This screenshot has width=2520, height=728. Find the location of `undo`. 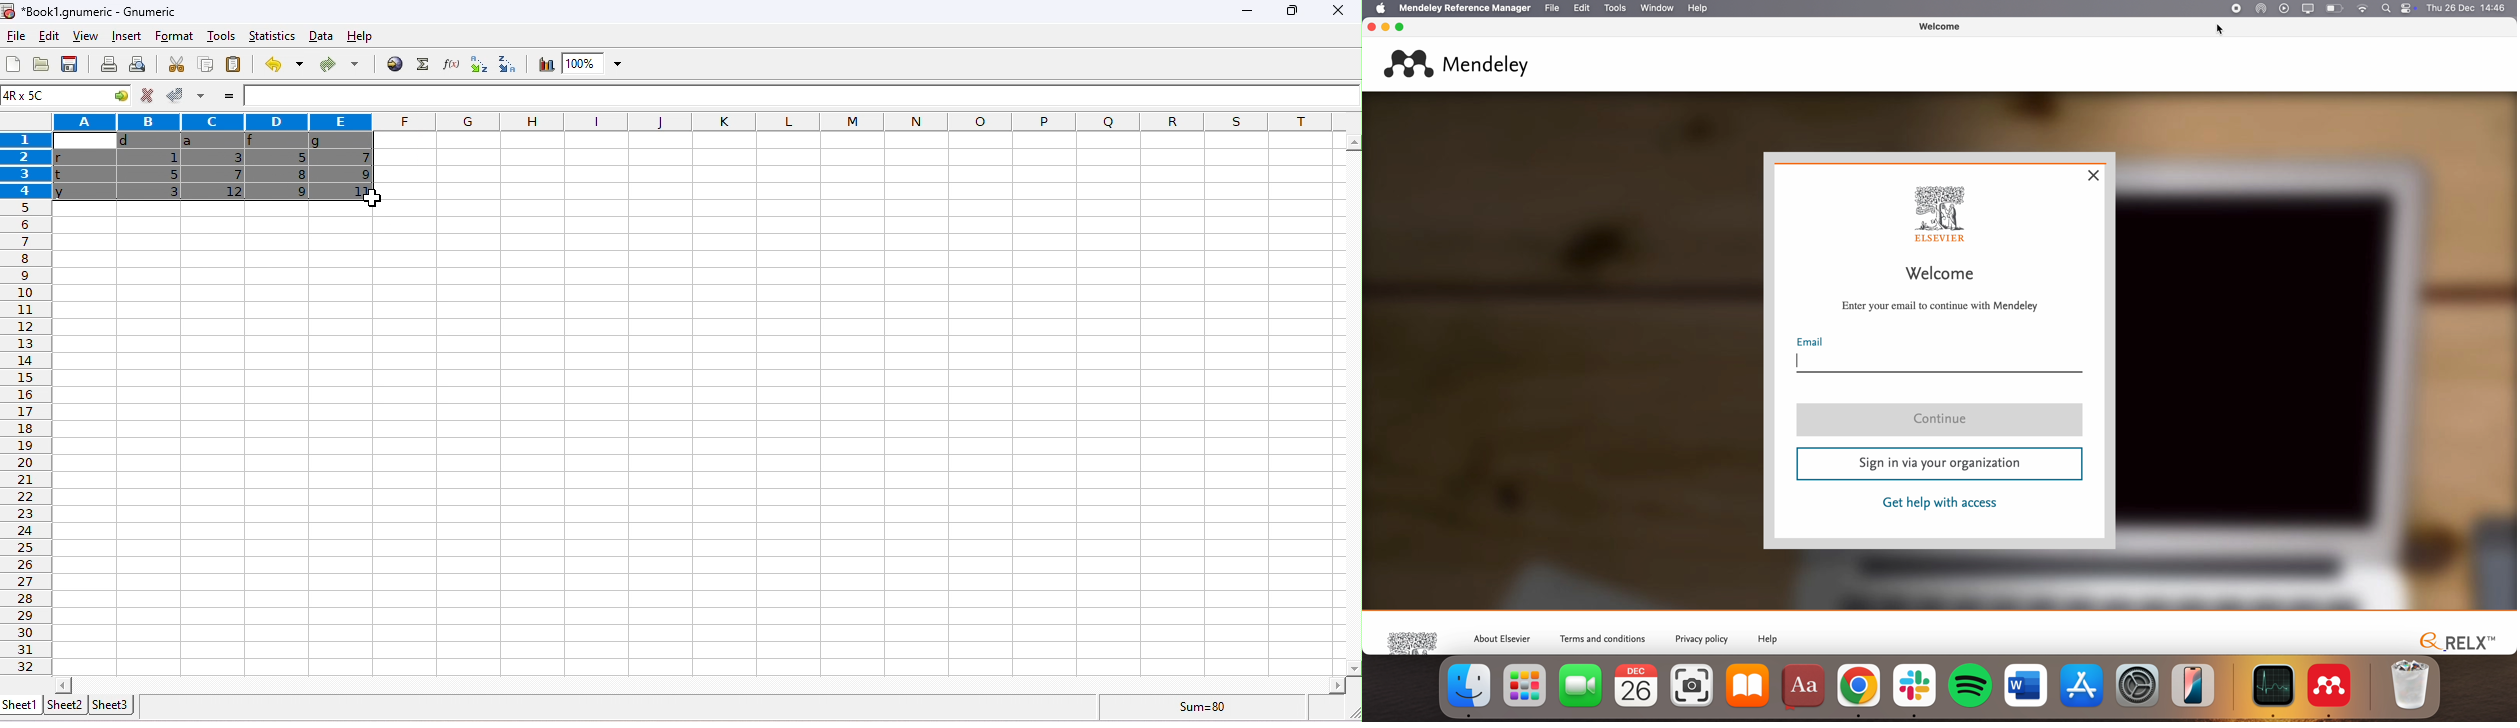

undo is located at coordinates (282, 63).